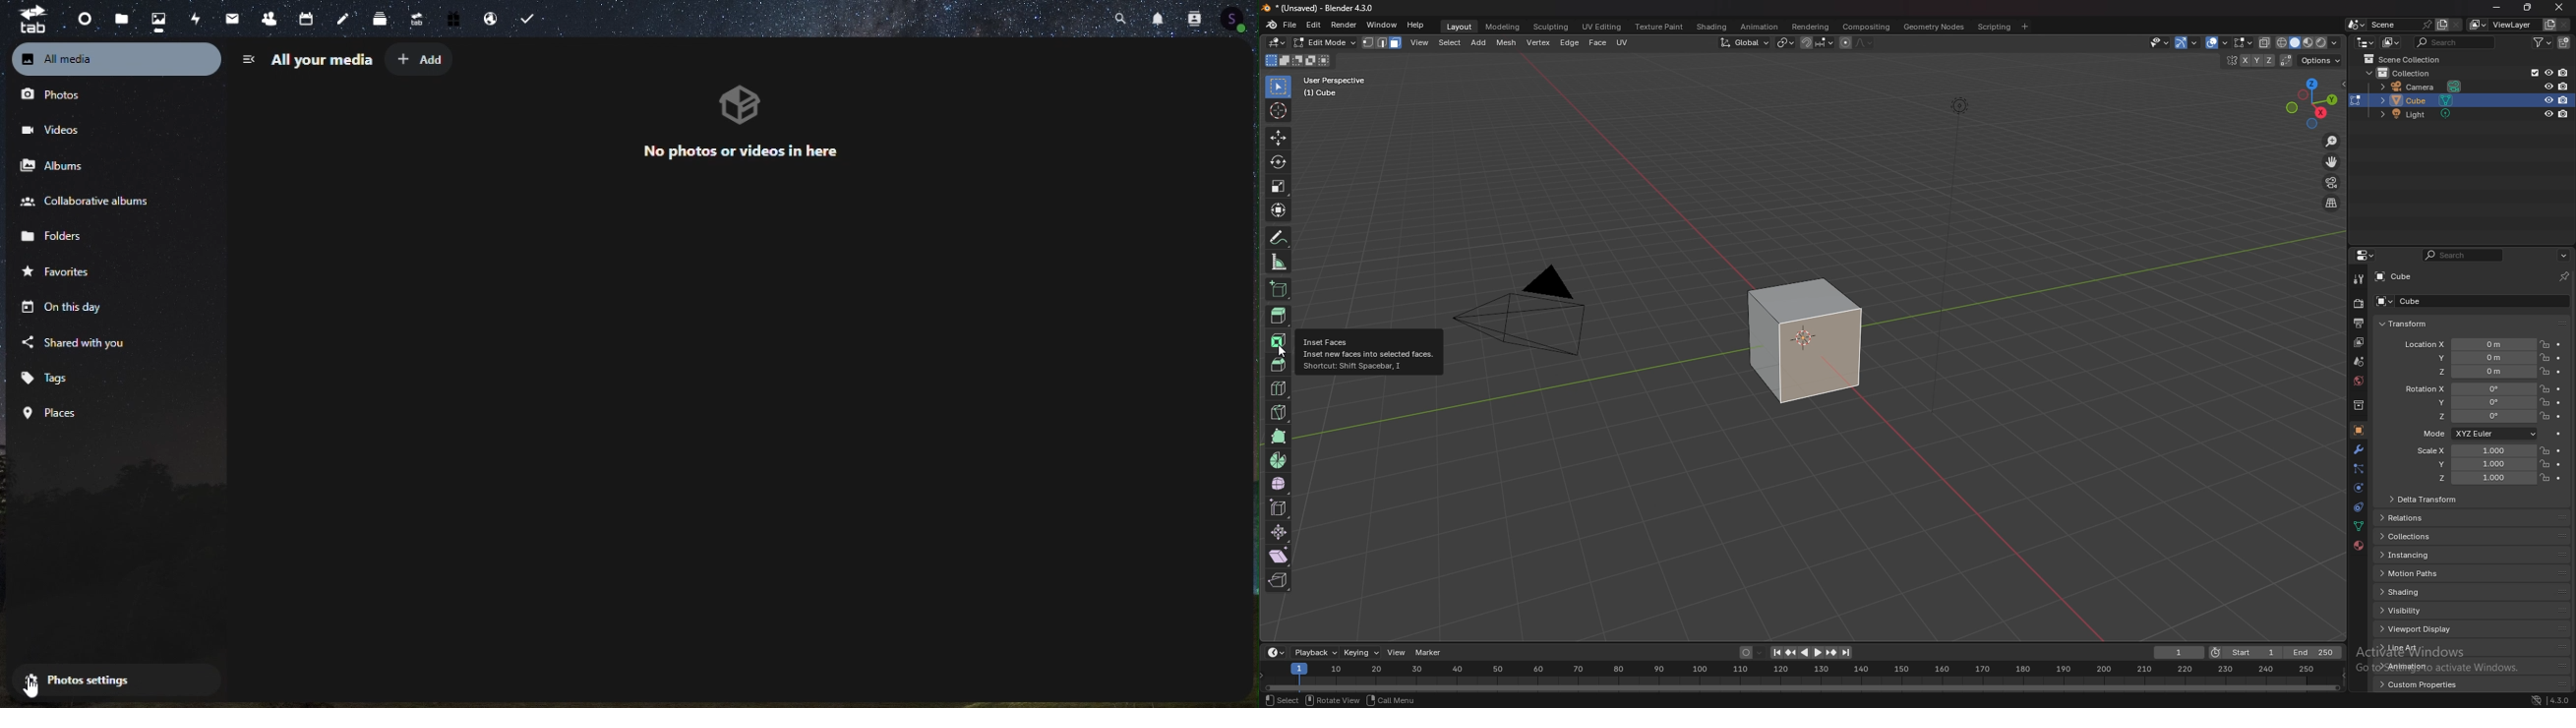 Image resolution: width=2576 pixels, height=728 pixels. Describe the element at coordinates (2469, 389) in the screenshot. I see `rotation x` at that location.